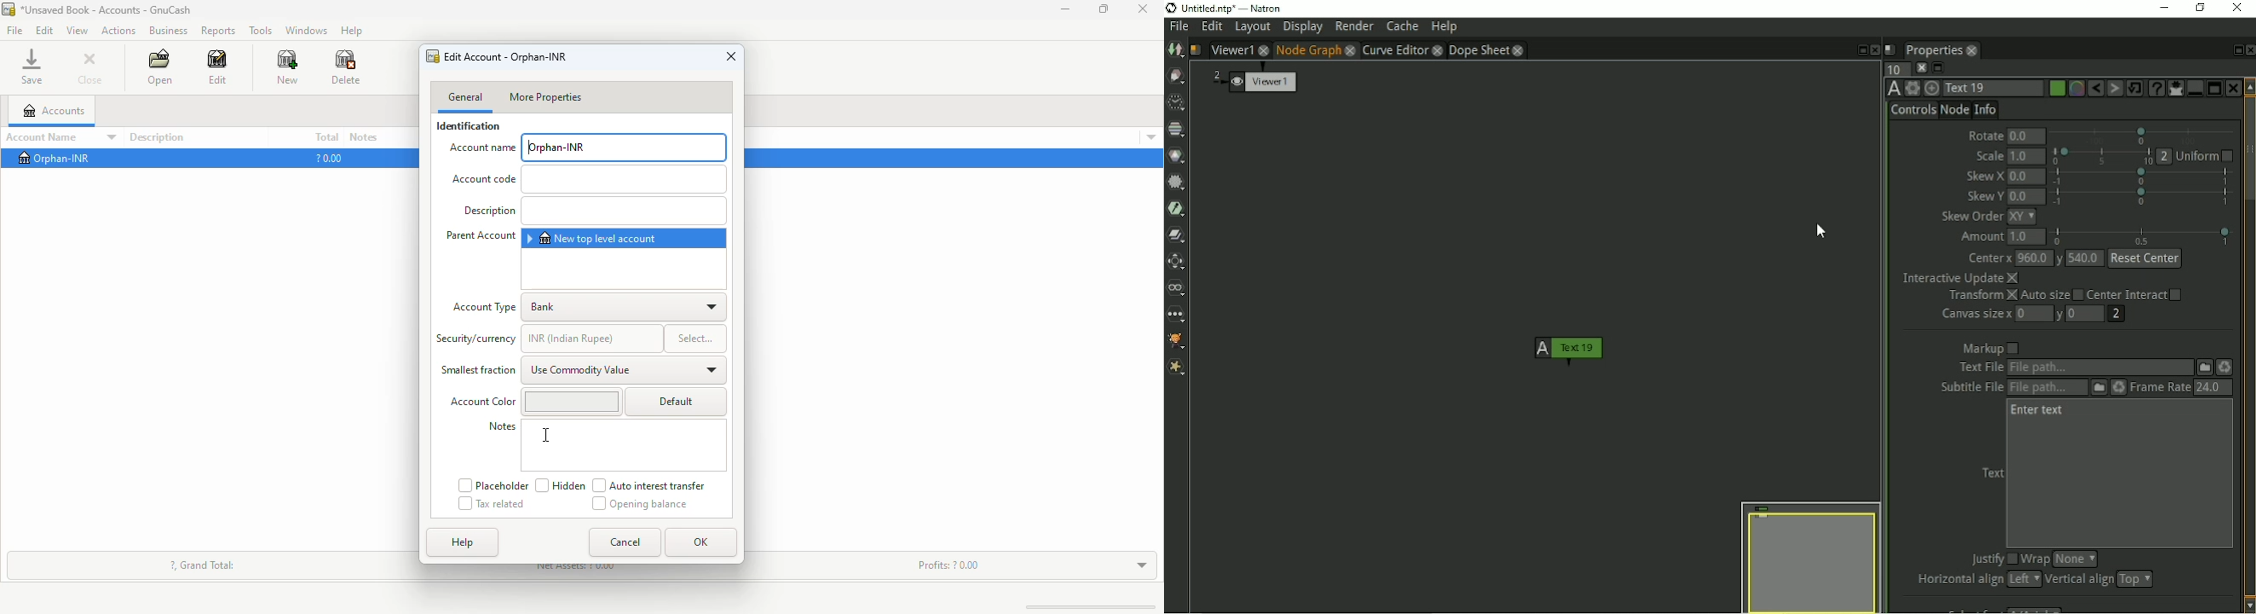 The width and height of the screenshot is (2268, 616). Describe the element at coordinates (492, 504) in the screenshot. I see `tax related` at that location.